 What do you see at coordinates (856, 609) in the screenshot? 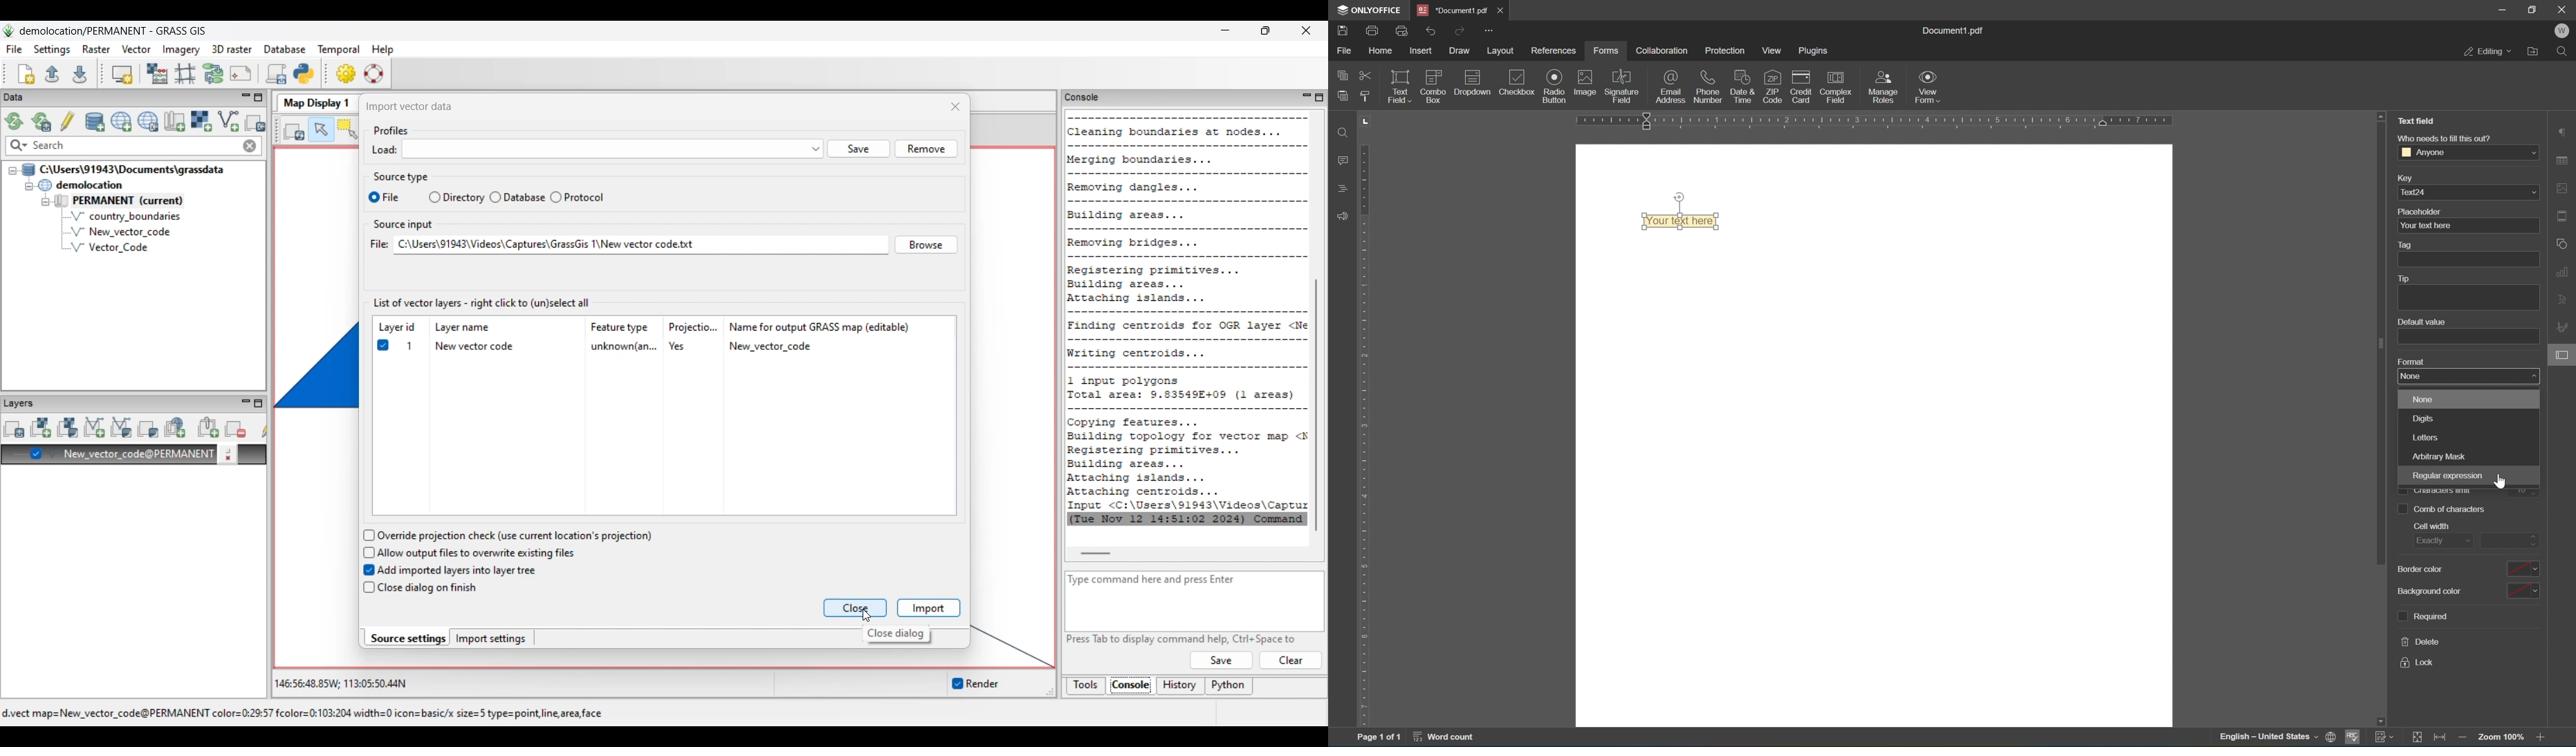
I see `Close` at bounding box center [856, 609].